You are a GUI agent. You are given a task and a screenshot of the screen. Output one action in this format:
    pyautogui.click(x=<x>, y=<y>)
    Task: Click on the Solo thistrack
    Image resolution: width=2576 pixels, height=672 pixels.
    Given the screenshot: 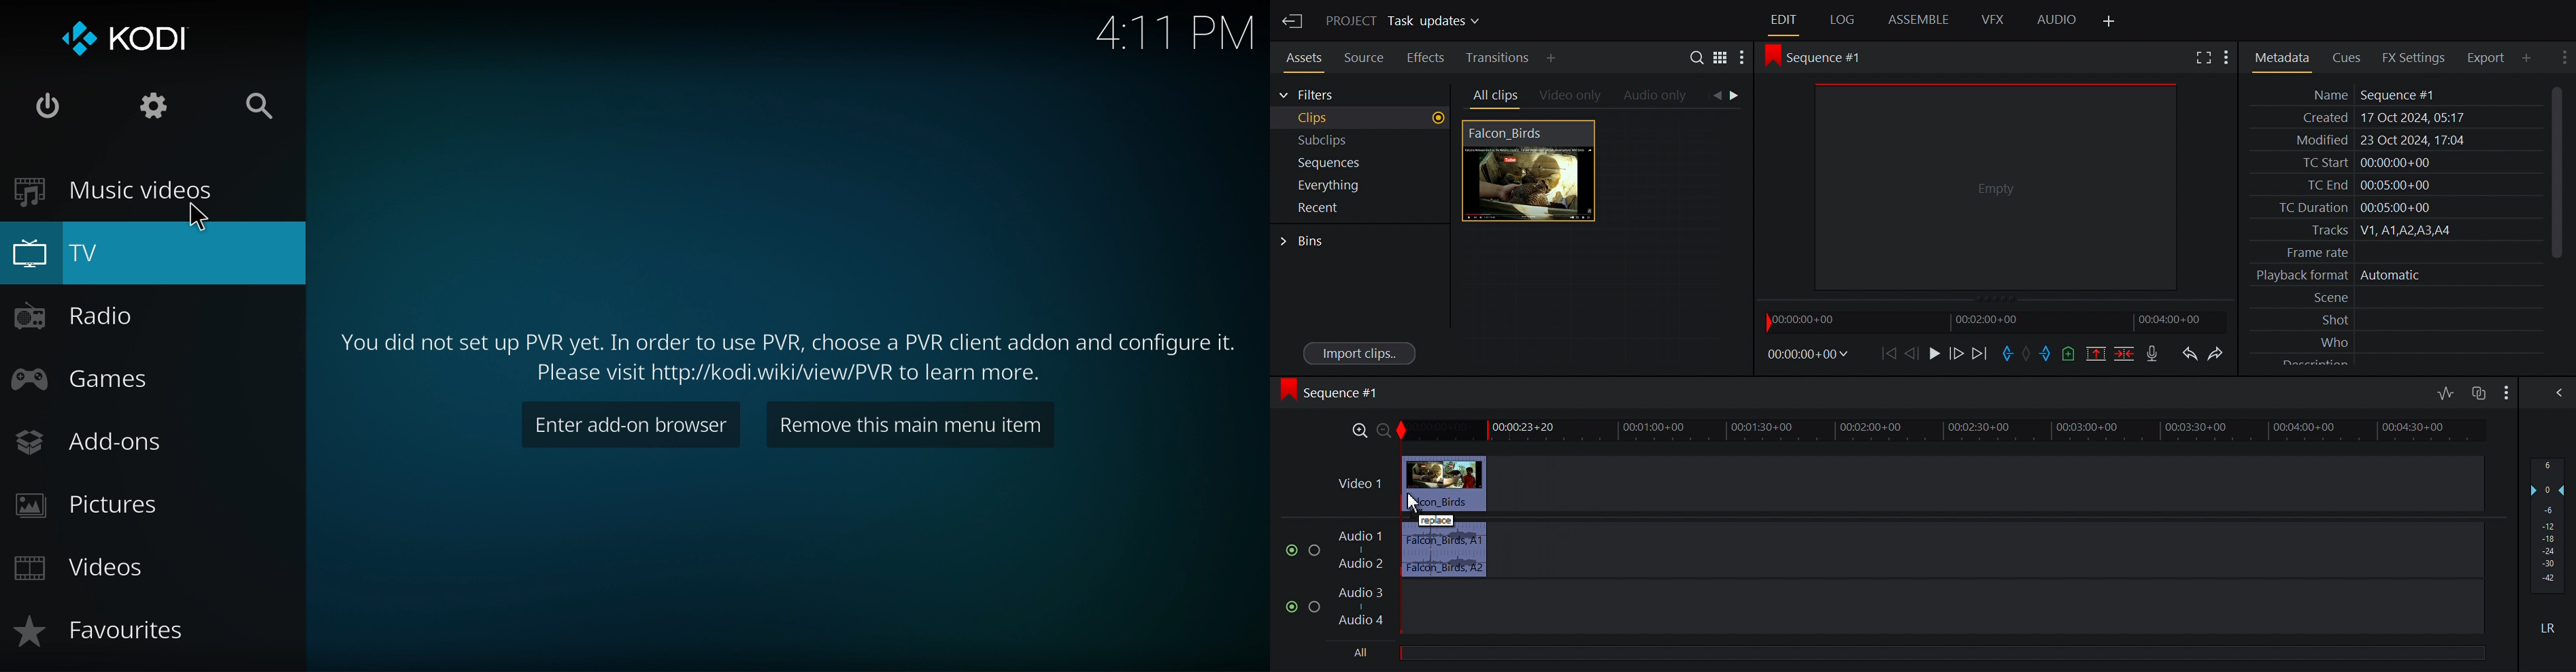 What is the action you would take?
    pyautogui.click(x=1317, y=552)
    